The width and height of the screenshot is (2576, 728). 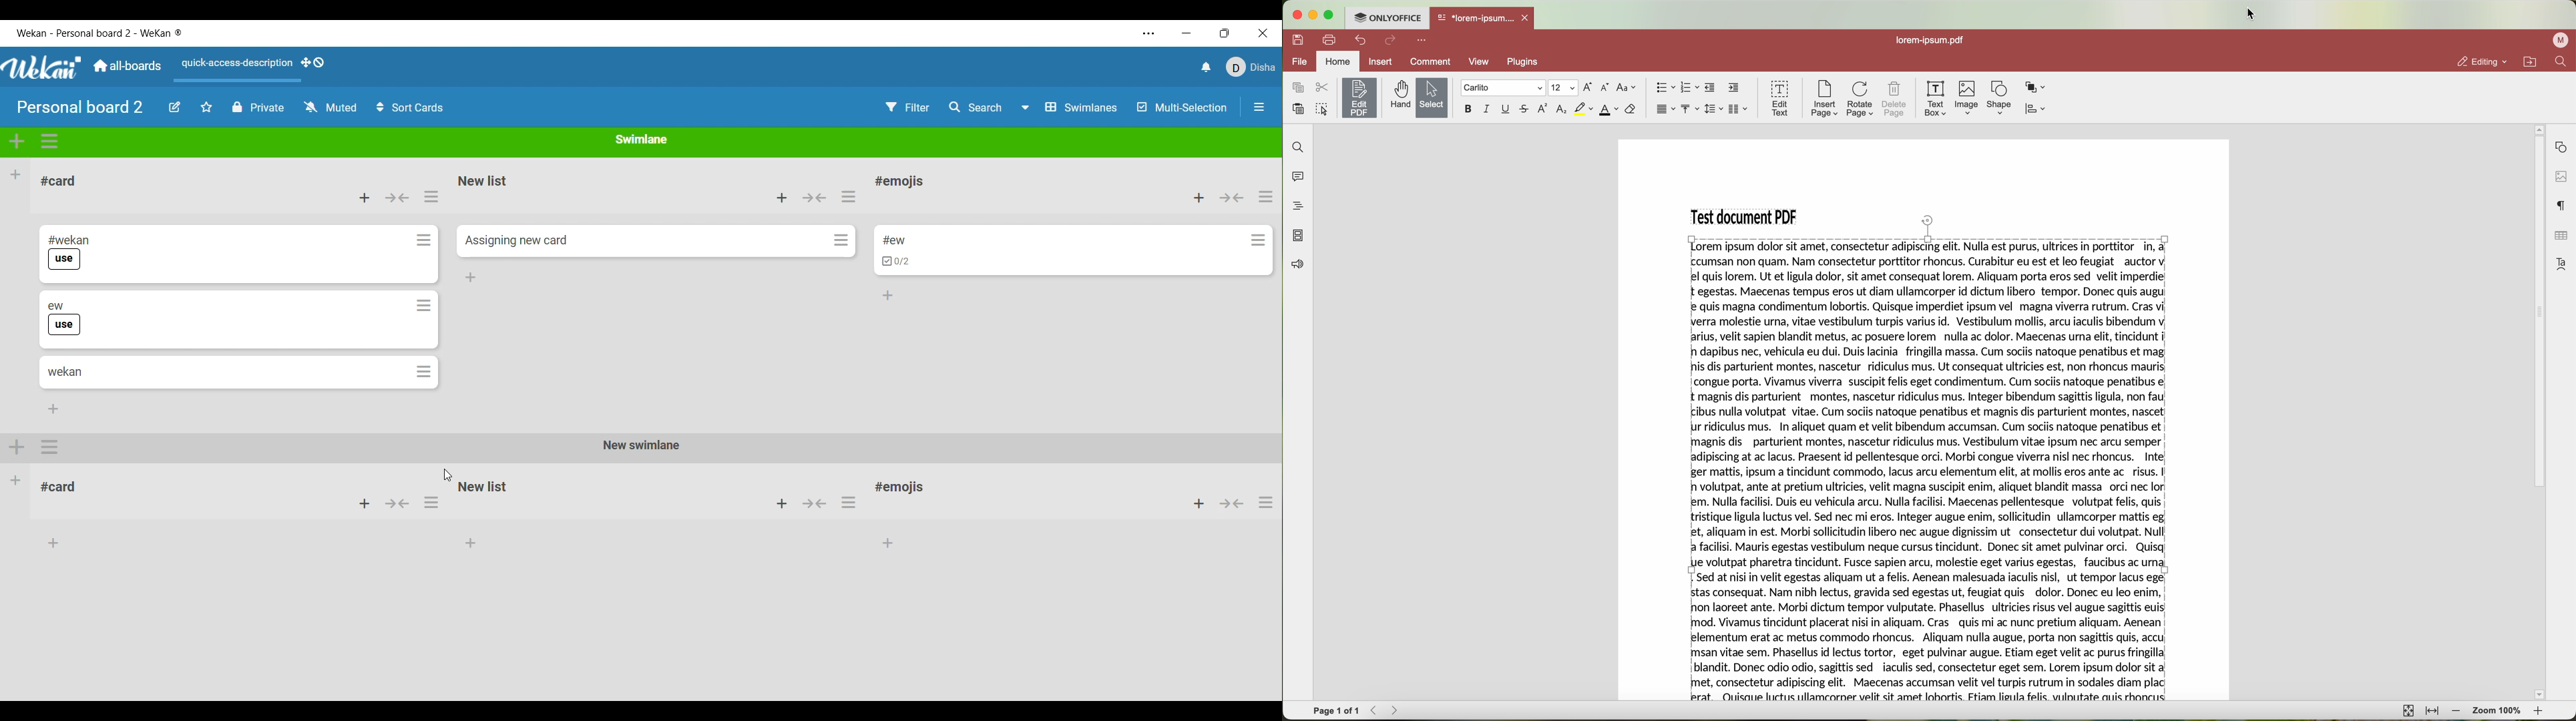 I want to click on card options, so click(x=424, y=305).